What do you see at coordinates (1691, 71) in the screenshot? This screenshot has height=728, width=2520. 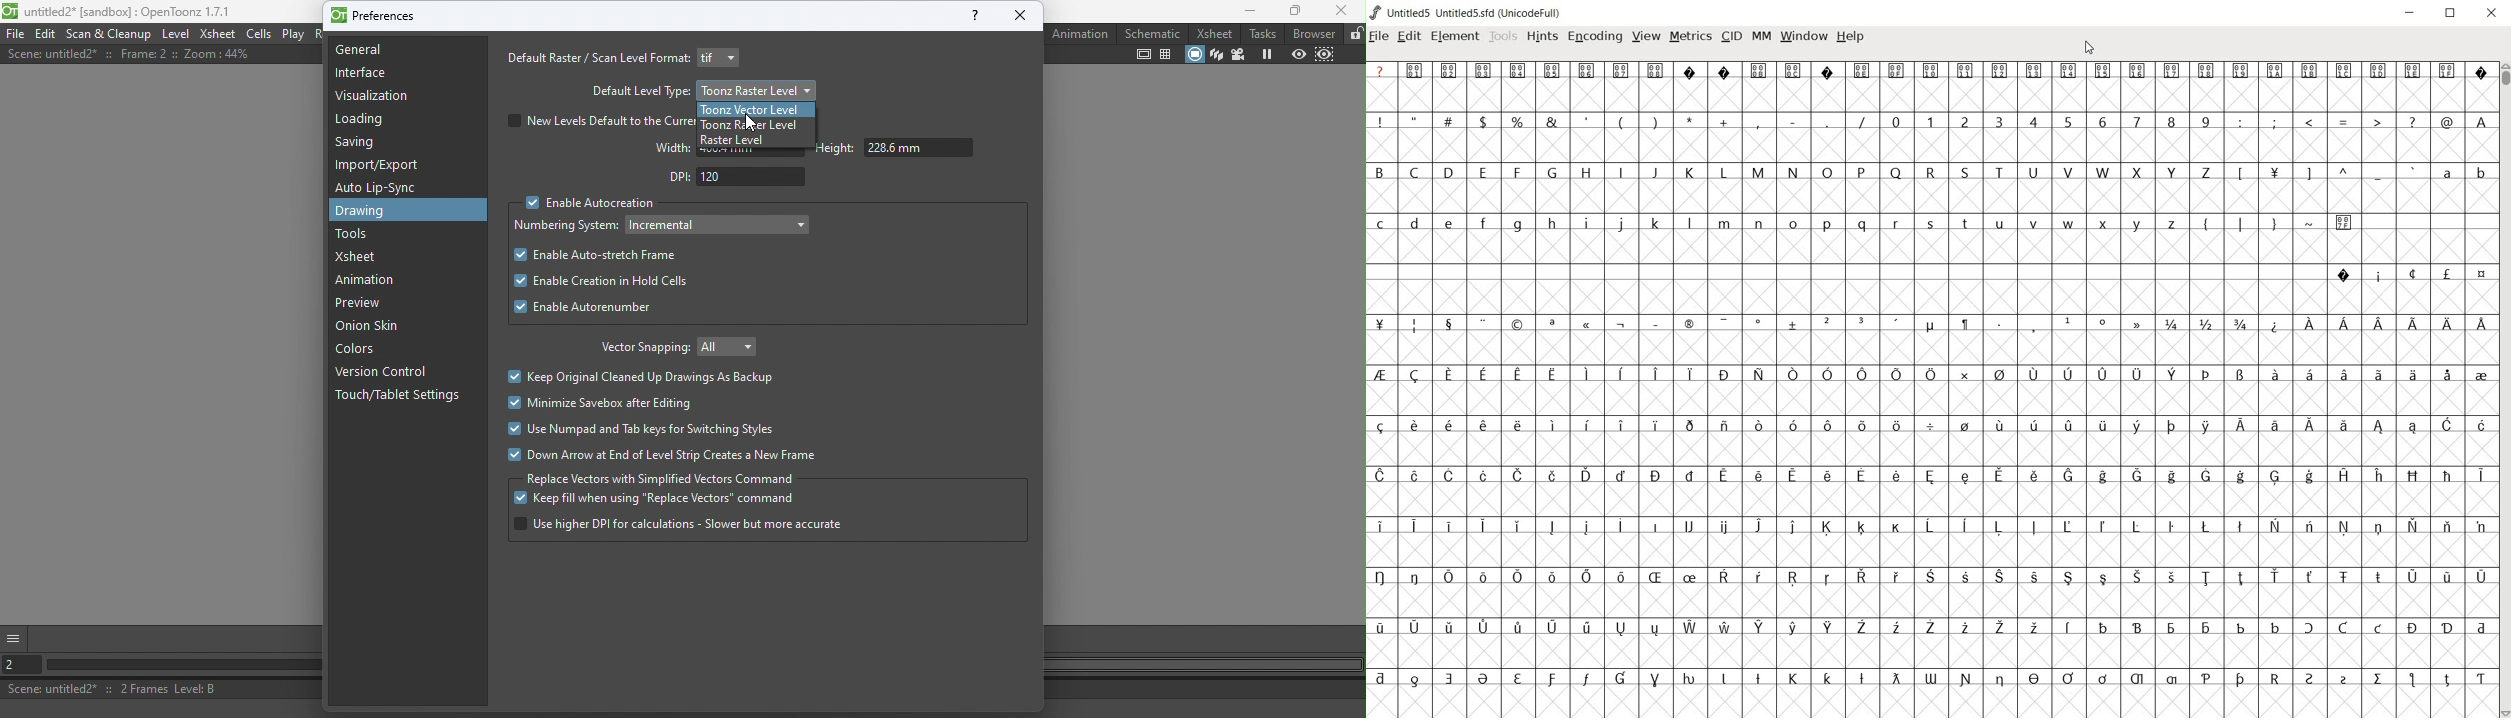 I see `Symbol` at bounding box center [1691, 71].